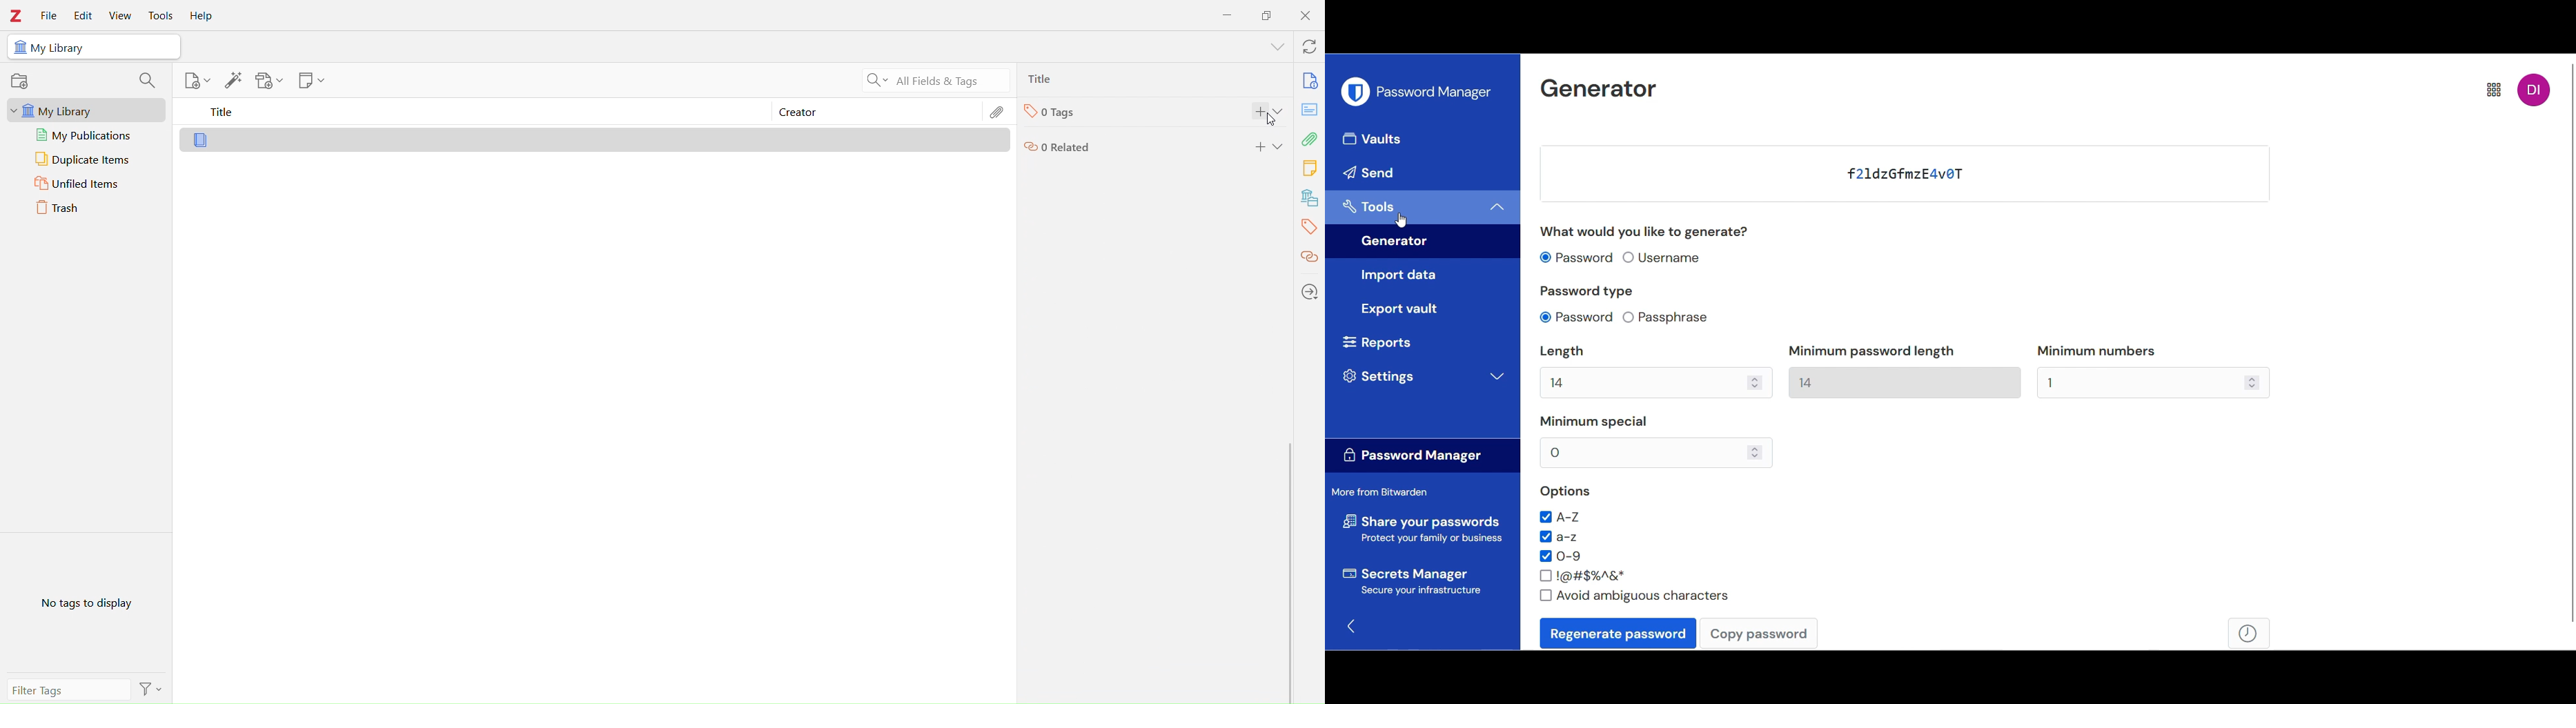 The image size is (2576, 728). Describe the element at coordinates (1643, 453) in the screenshot. I see `Manually enter min. special characters` at that location.